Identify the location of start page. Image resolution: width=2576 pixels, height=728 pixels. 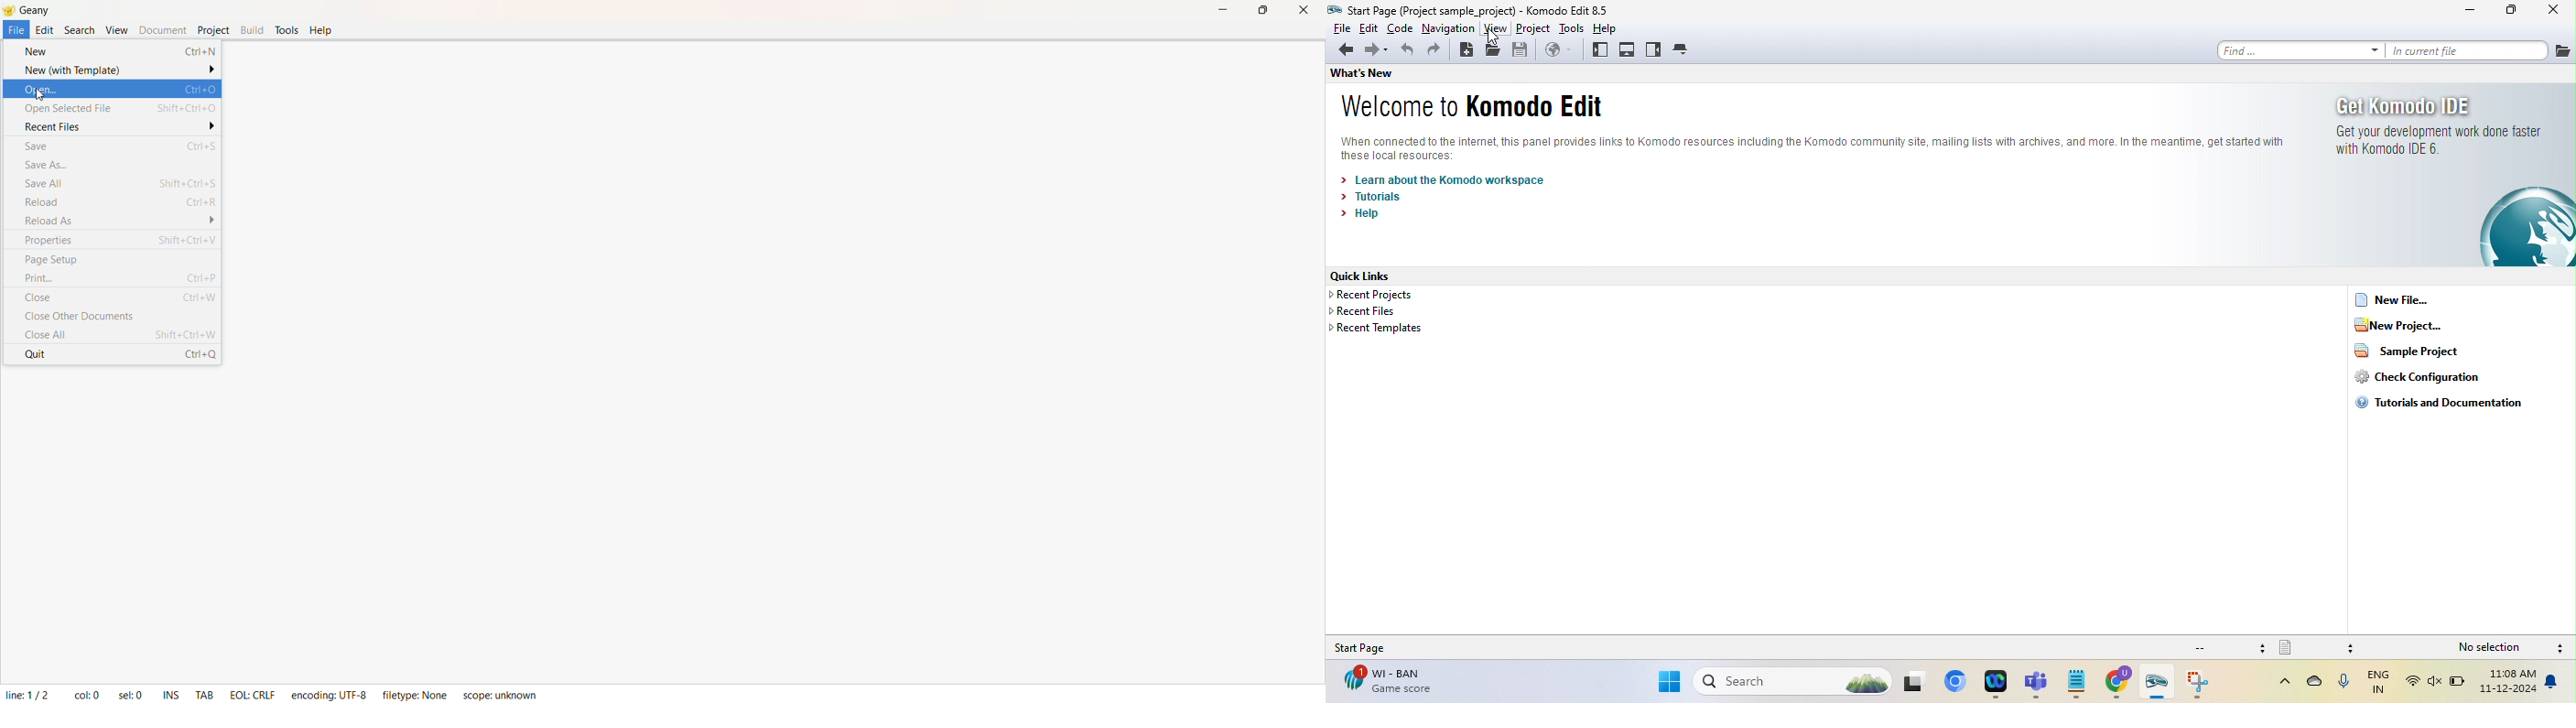
(1373, 647).